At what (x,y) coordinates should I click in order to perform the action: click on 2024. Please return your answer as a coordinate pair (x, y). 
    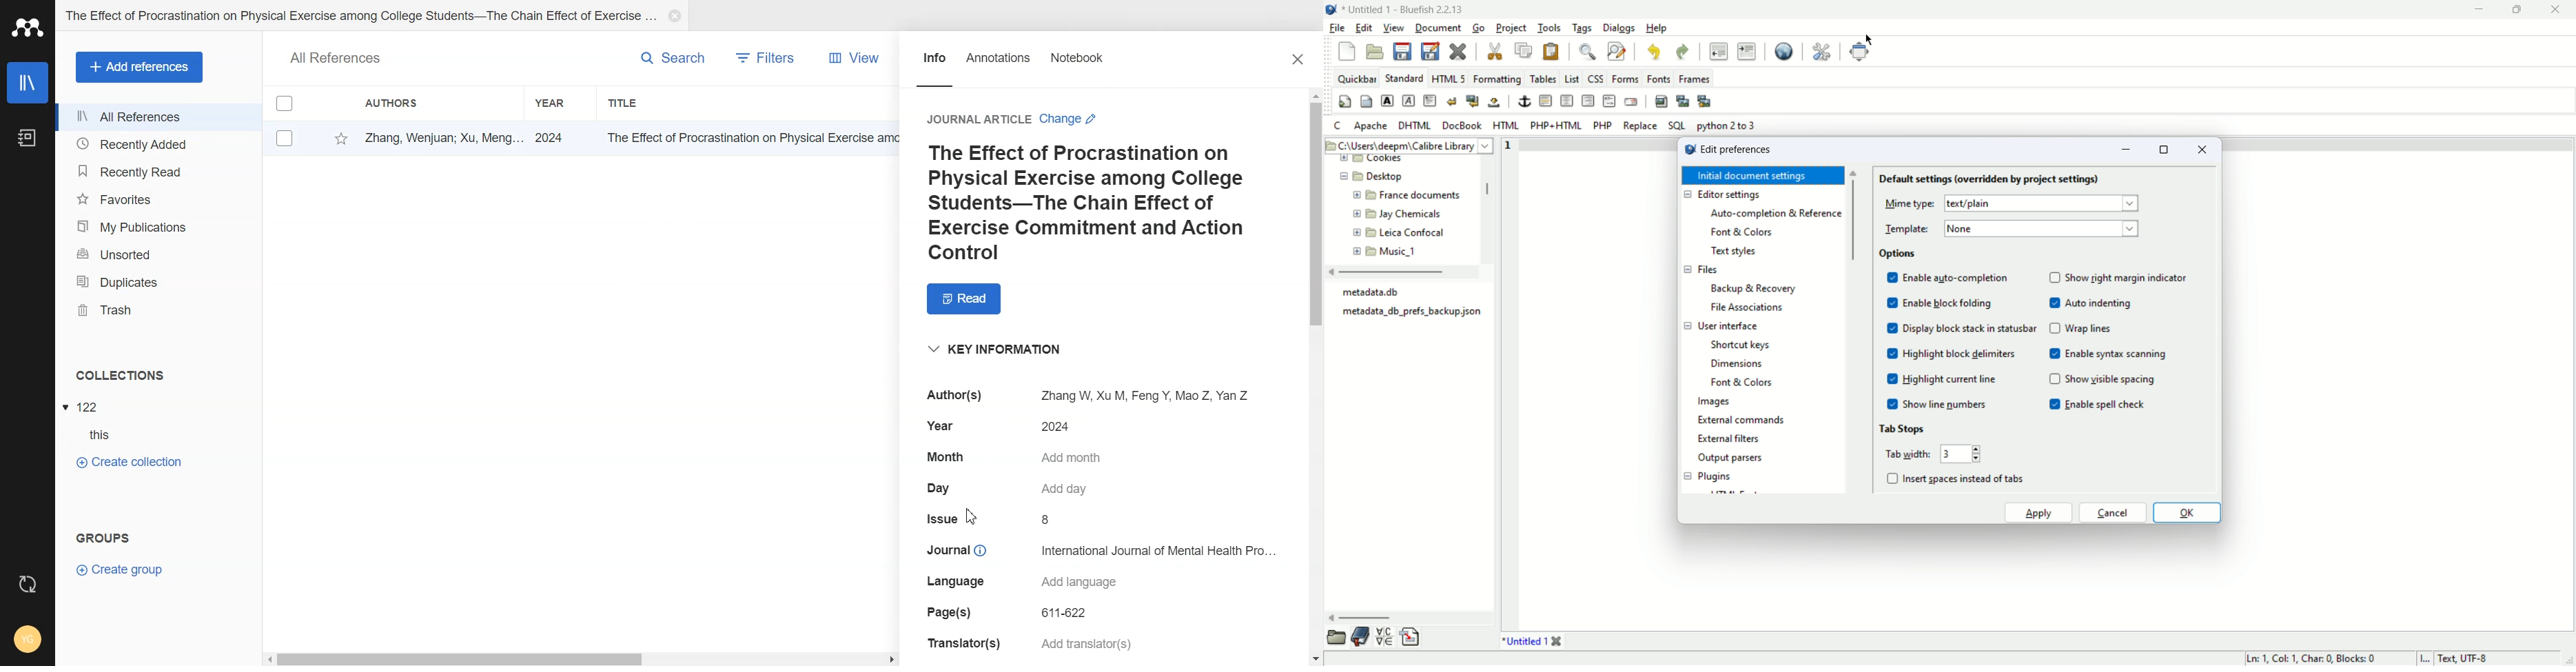
    Looking at the image, I should click on (553, 137).